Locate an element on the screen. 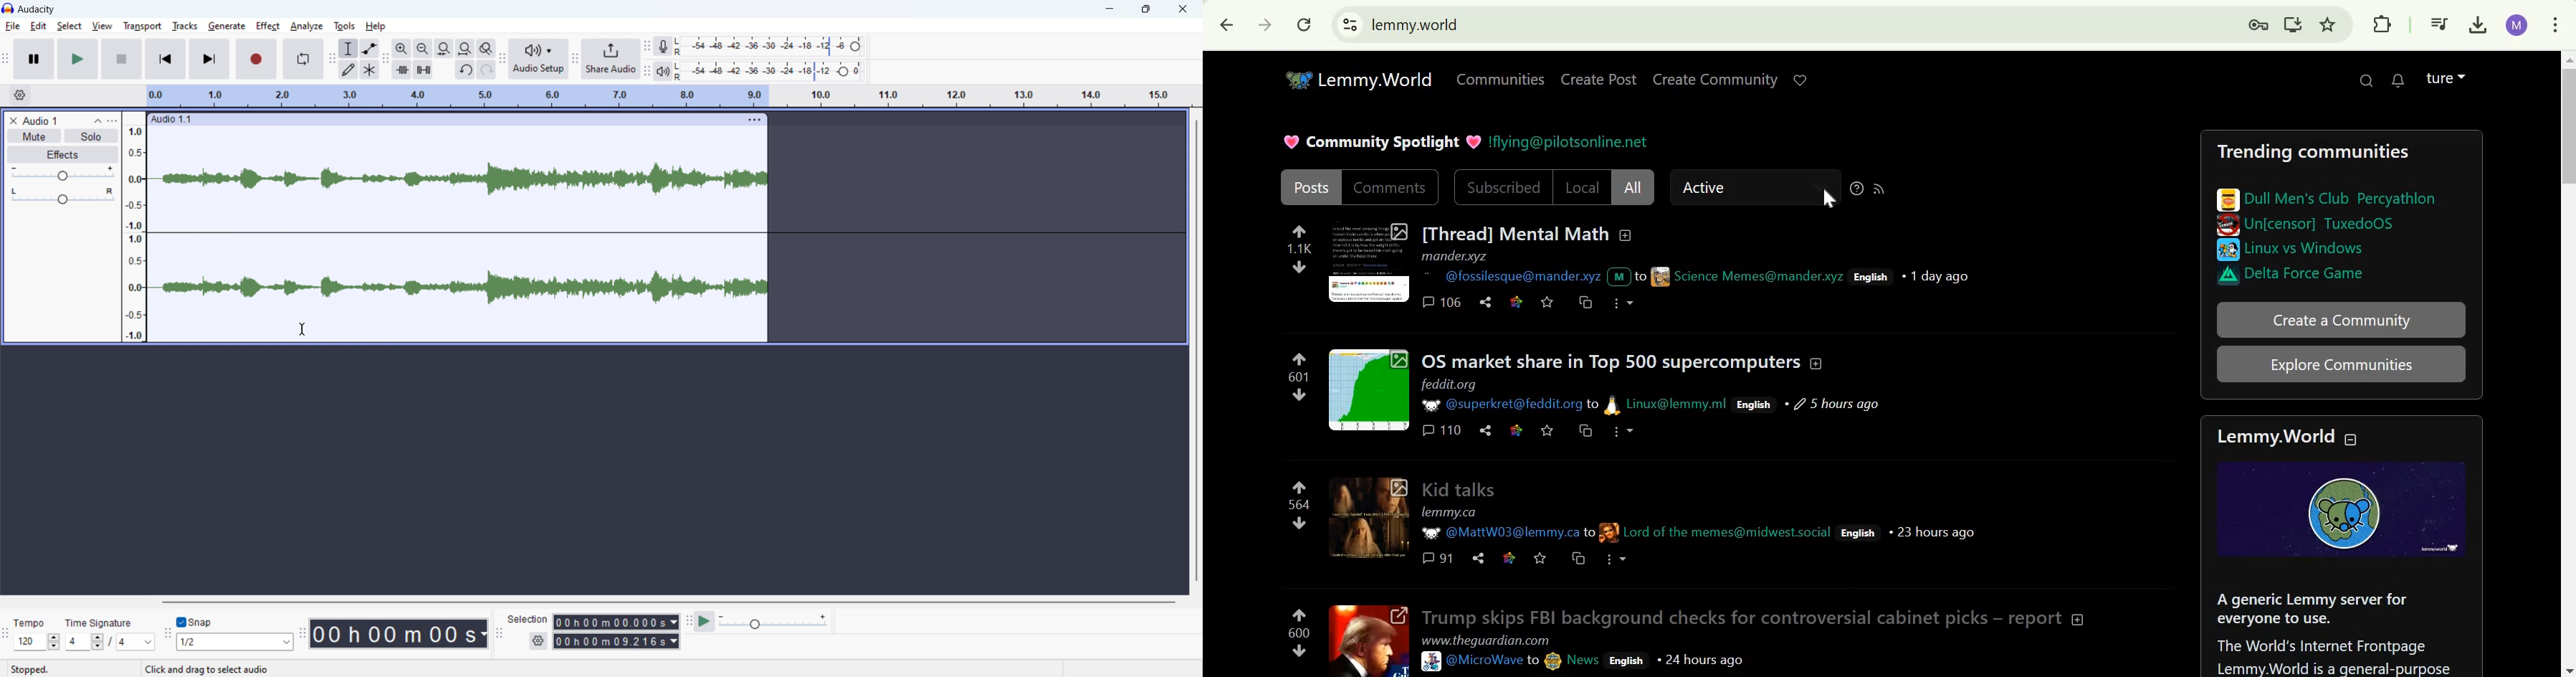 This screenshot has width=2576, height=700. Link is located at coordinates (1508, 557).